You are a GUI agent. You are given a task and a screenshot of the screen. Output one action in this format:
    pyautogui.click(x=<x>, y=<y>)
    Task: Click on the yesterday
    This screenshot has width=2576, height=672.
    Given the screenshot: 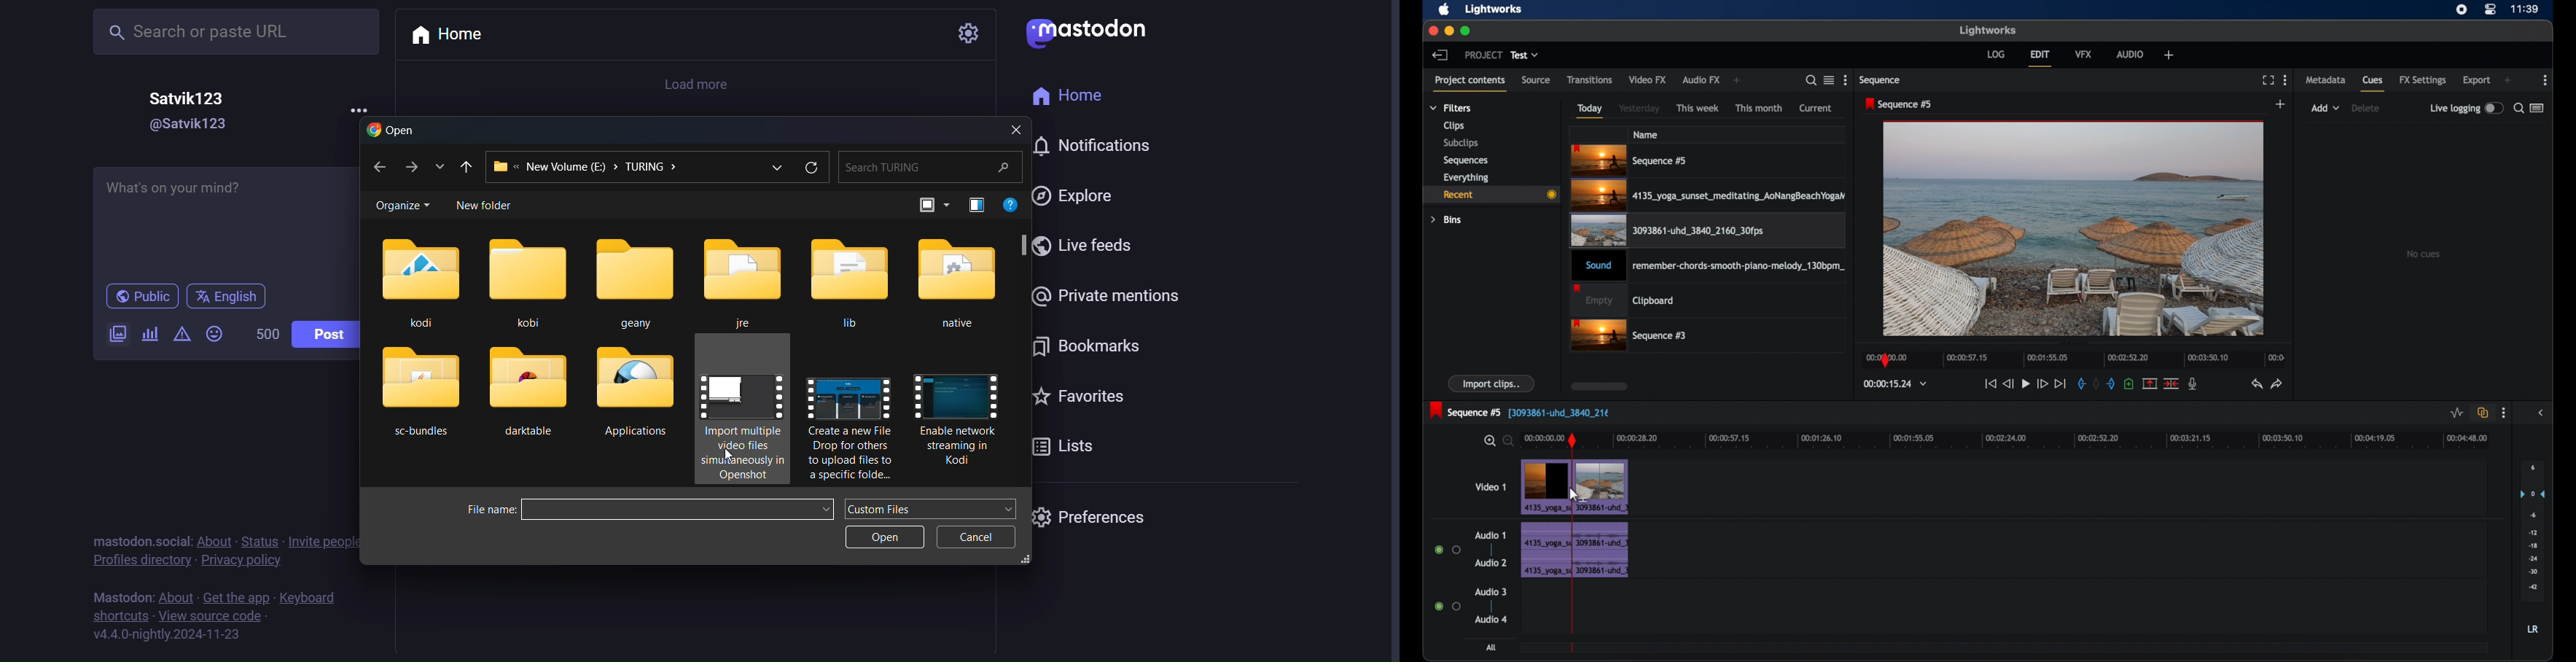 What is the action you would take?
    pyautogui.click(x=1639, y=108)
    